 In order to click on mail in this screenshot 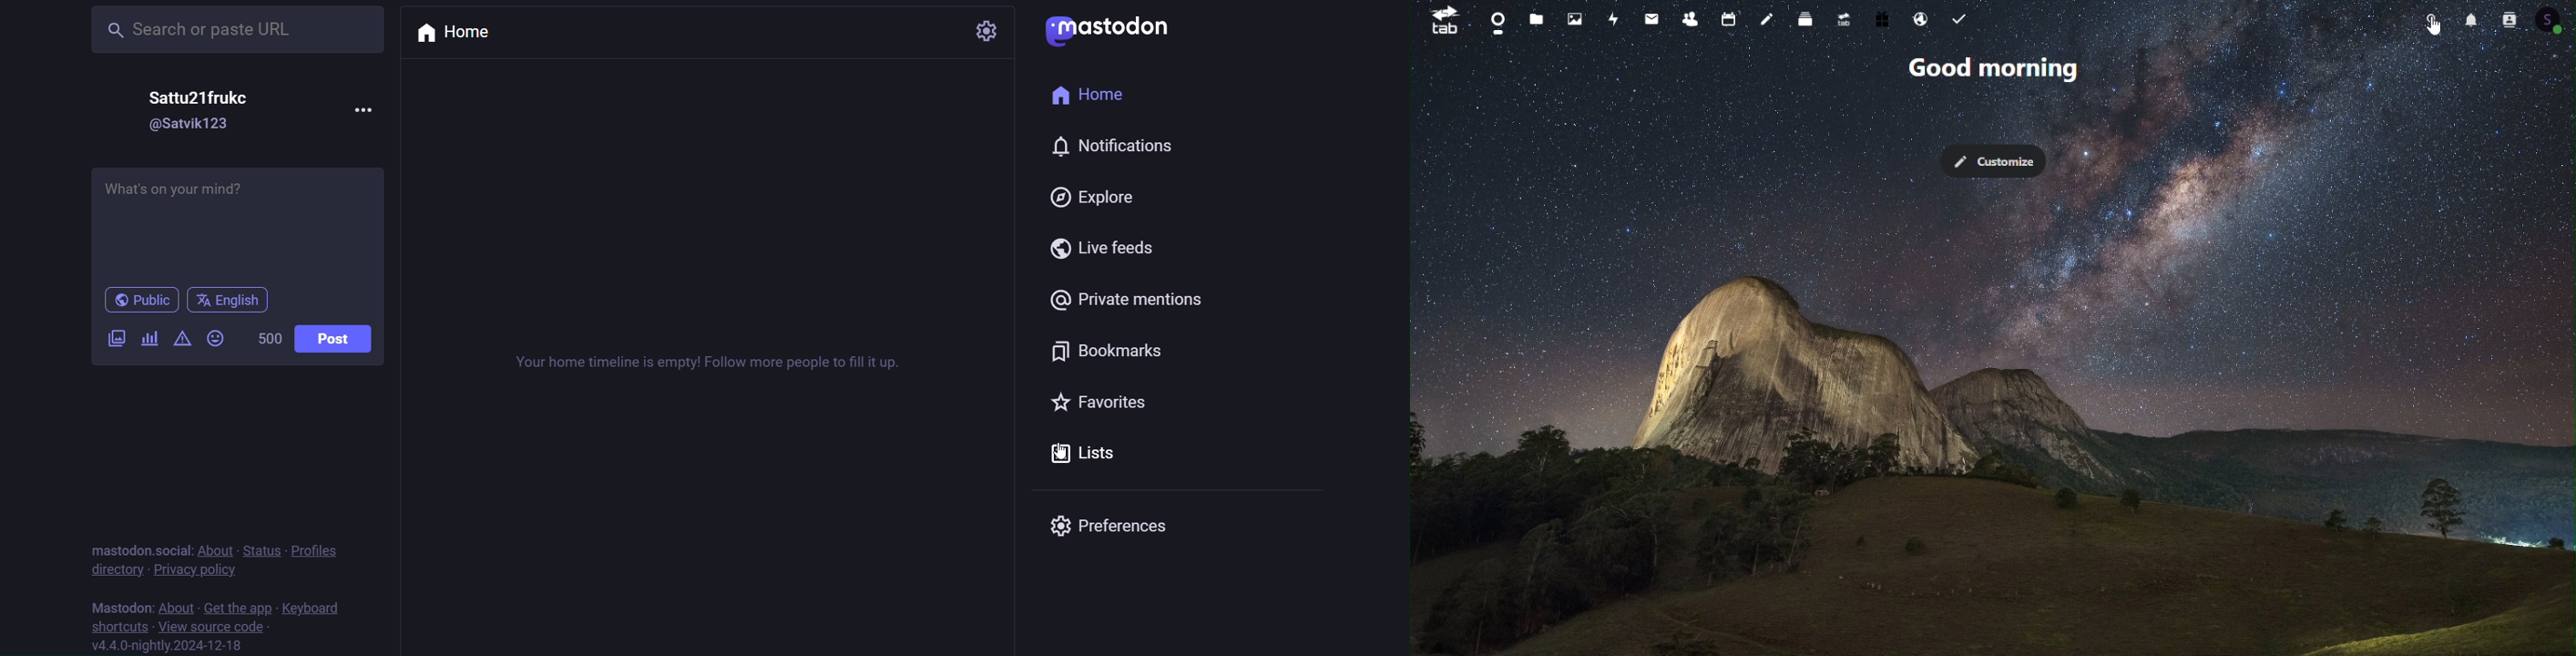, I will do `click(1652, 18)`.